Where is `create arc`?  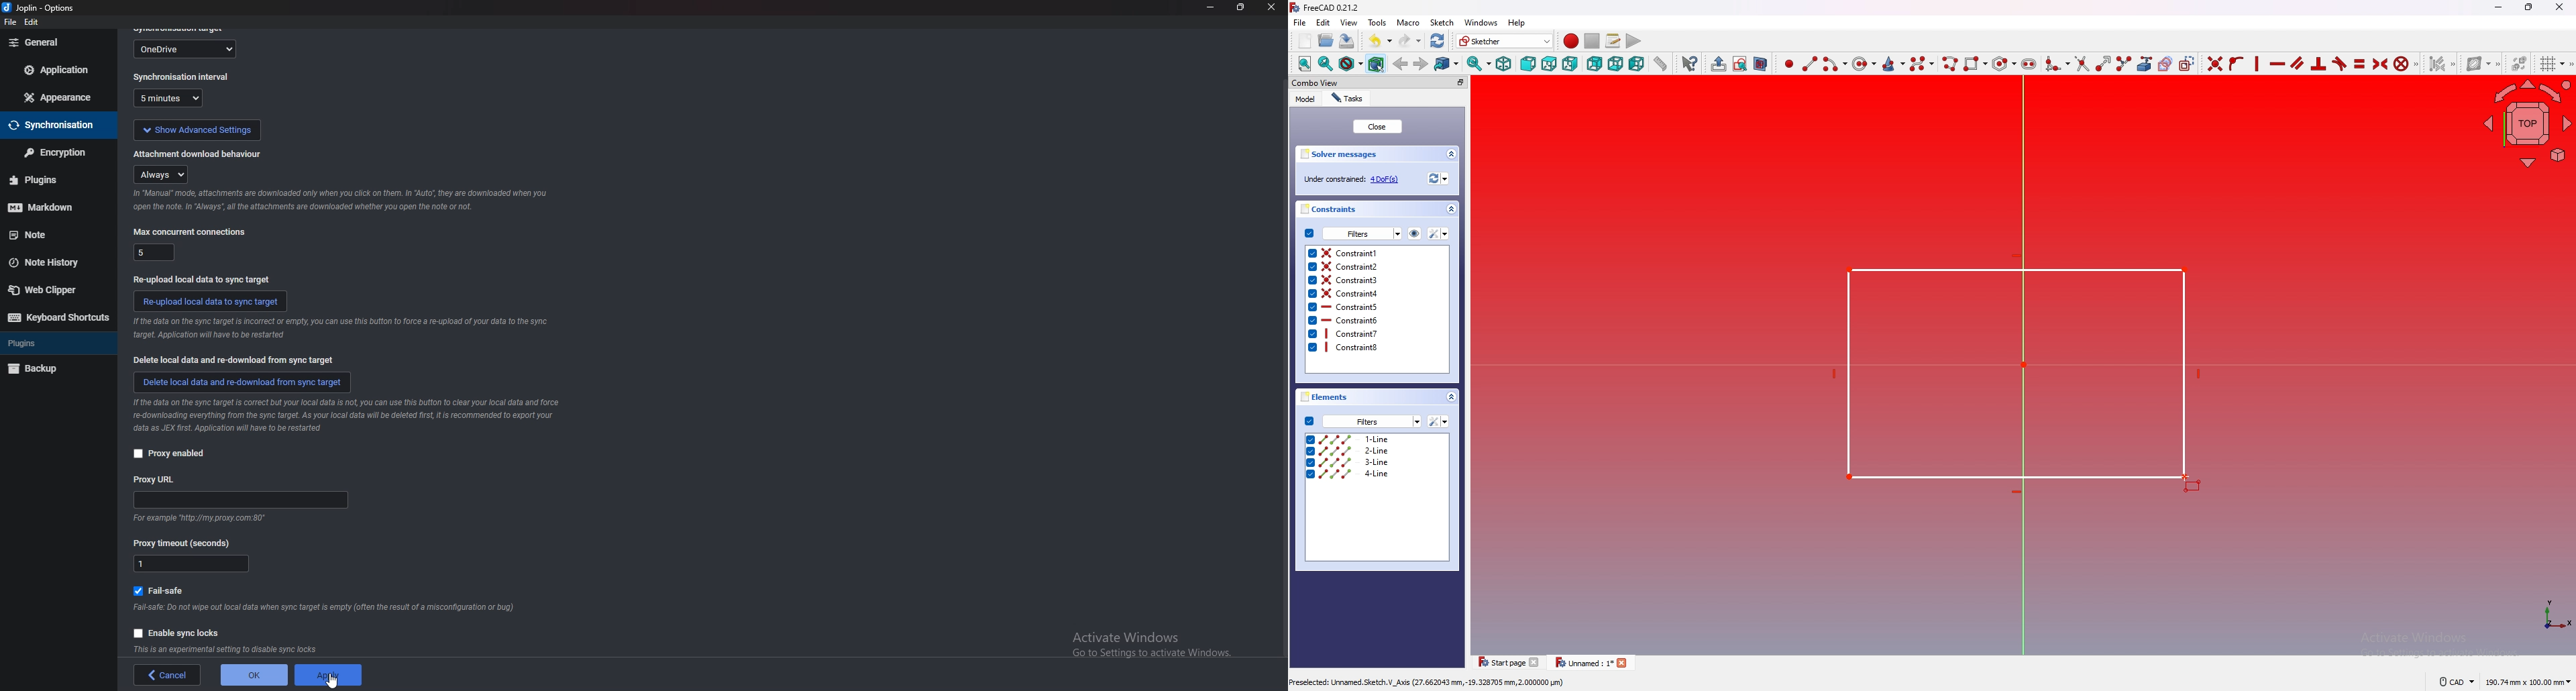 create arc is located at coordinates (1835, 64).